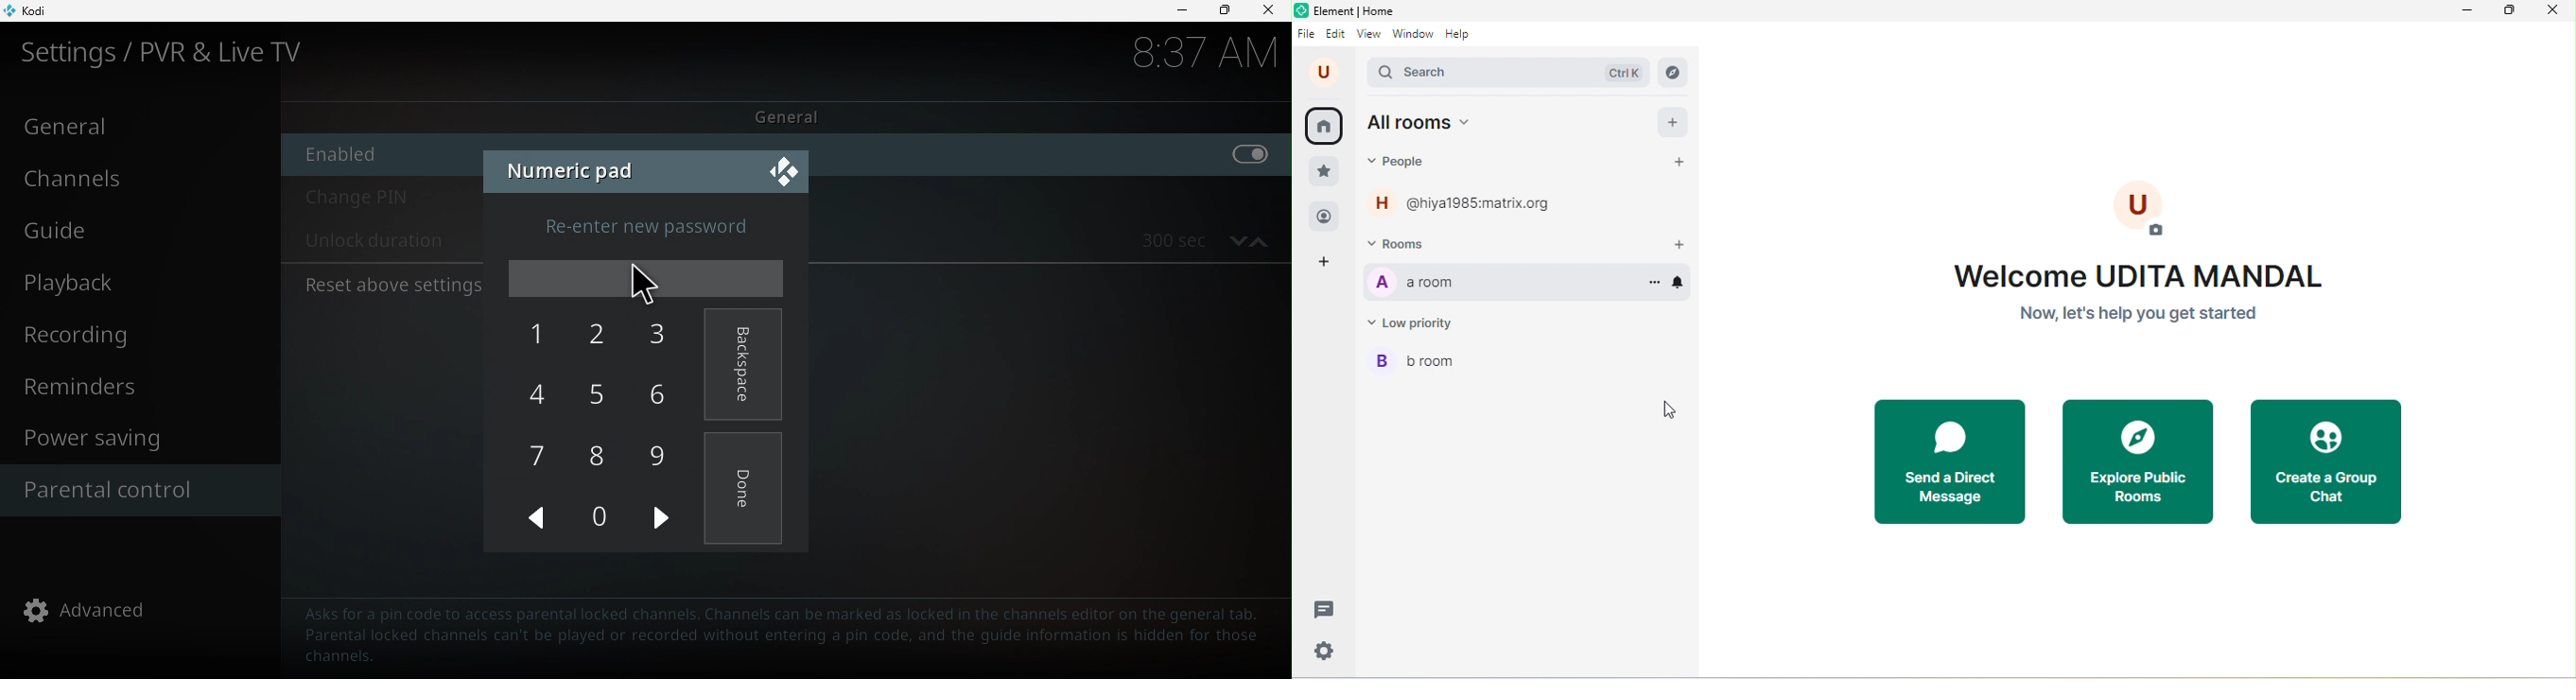 Image resolution: width=2576 pixels, height=700 pixels. Describe the element at coordinates (2139, 462) in the screenshot. I see `explore public rooms` at that location.